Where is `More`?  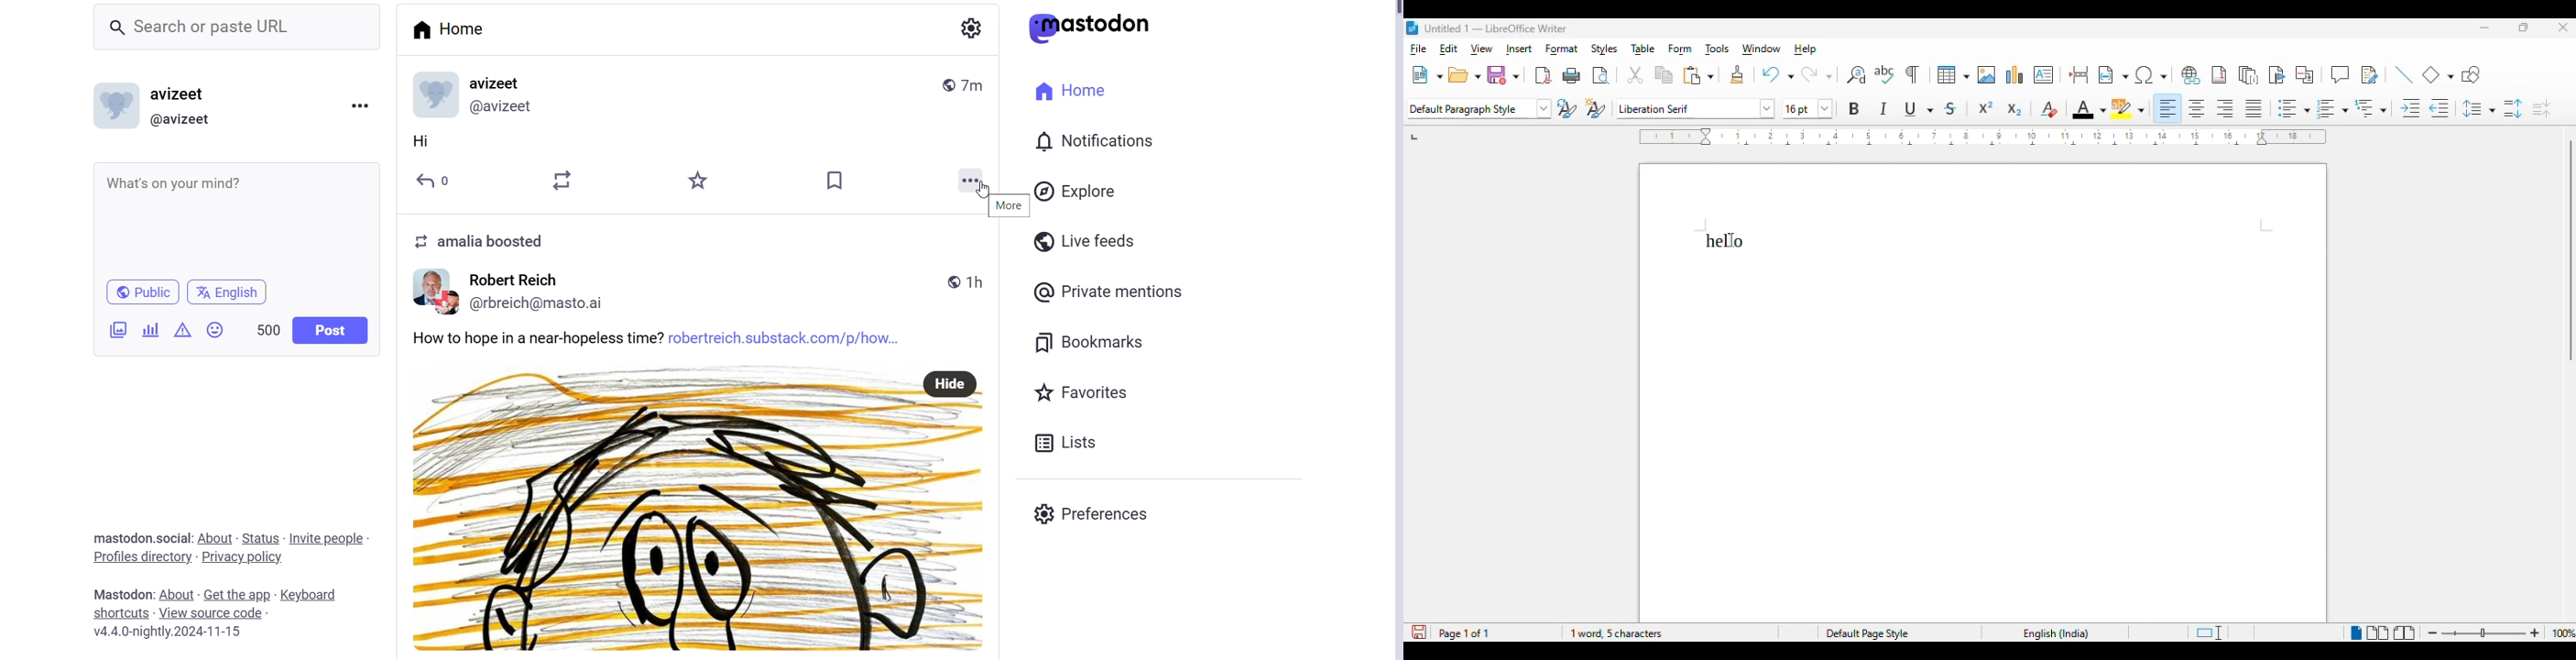 More is located at coordinates (1003, 202).